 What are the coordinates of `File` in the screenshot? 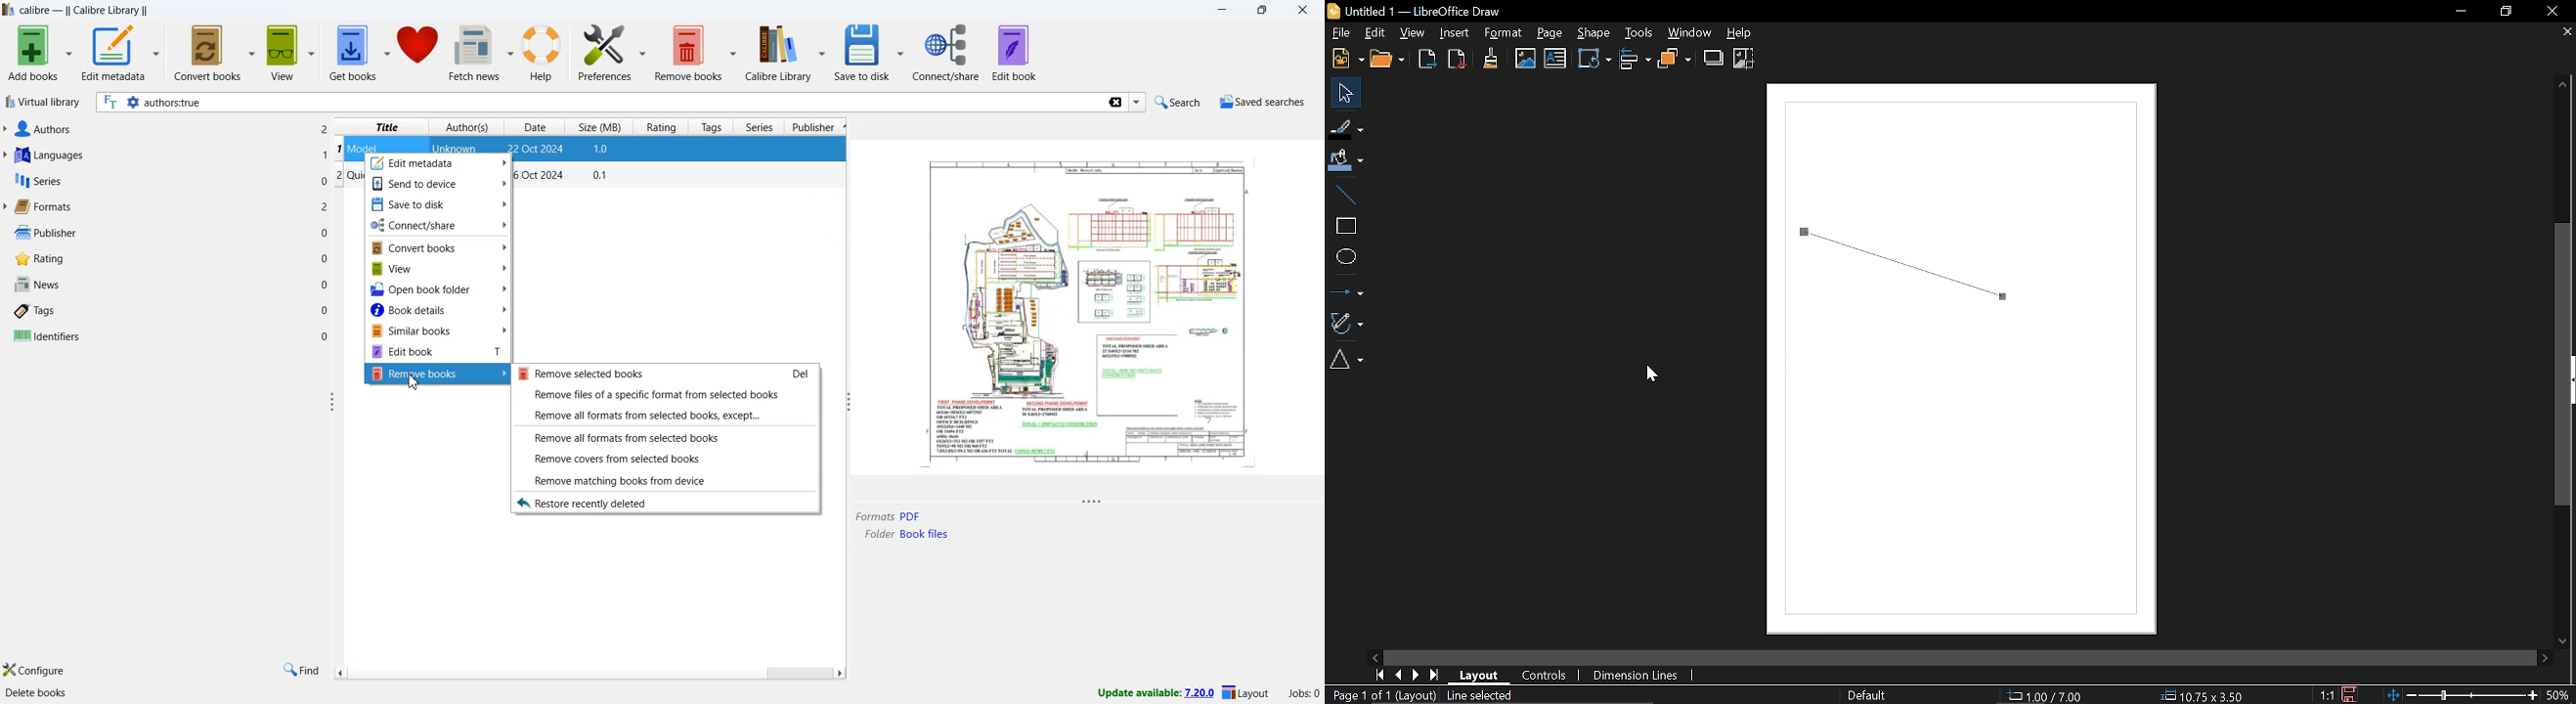 It's located at (1340, 32).